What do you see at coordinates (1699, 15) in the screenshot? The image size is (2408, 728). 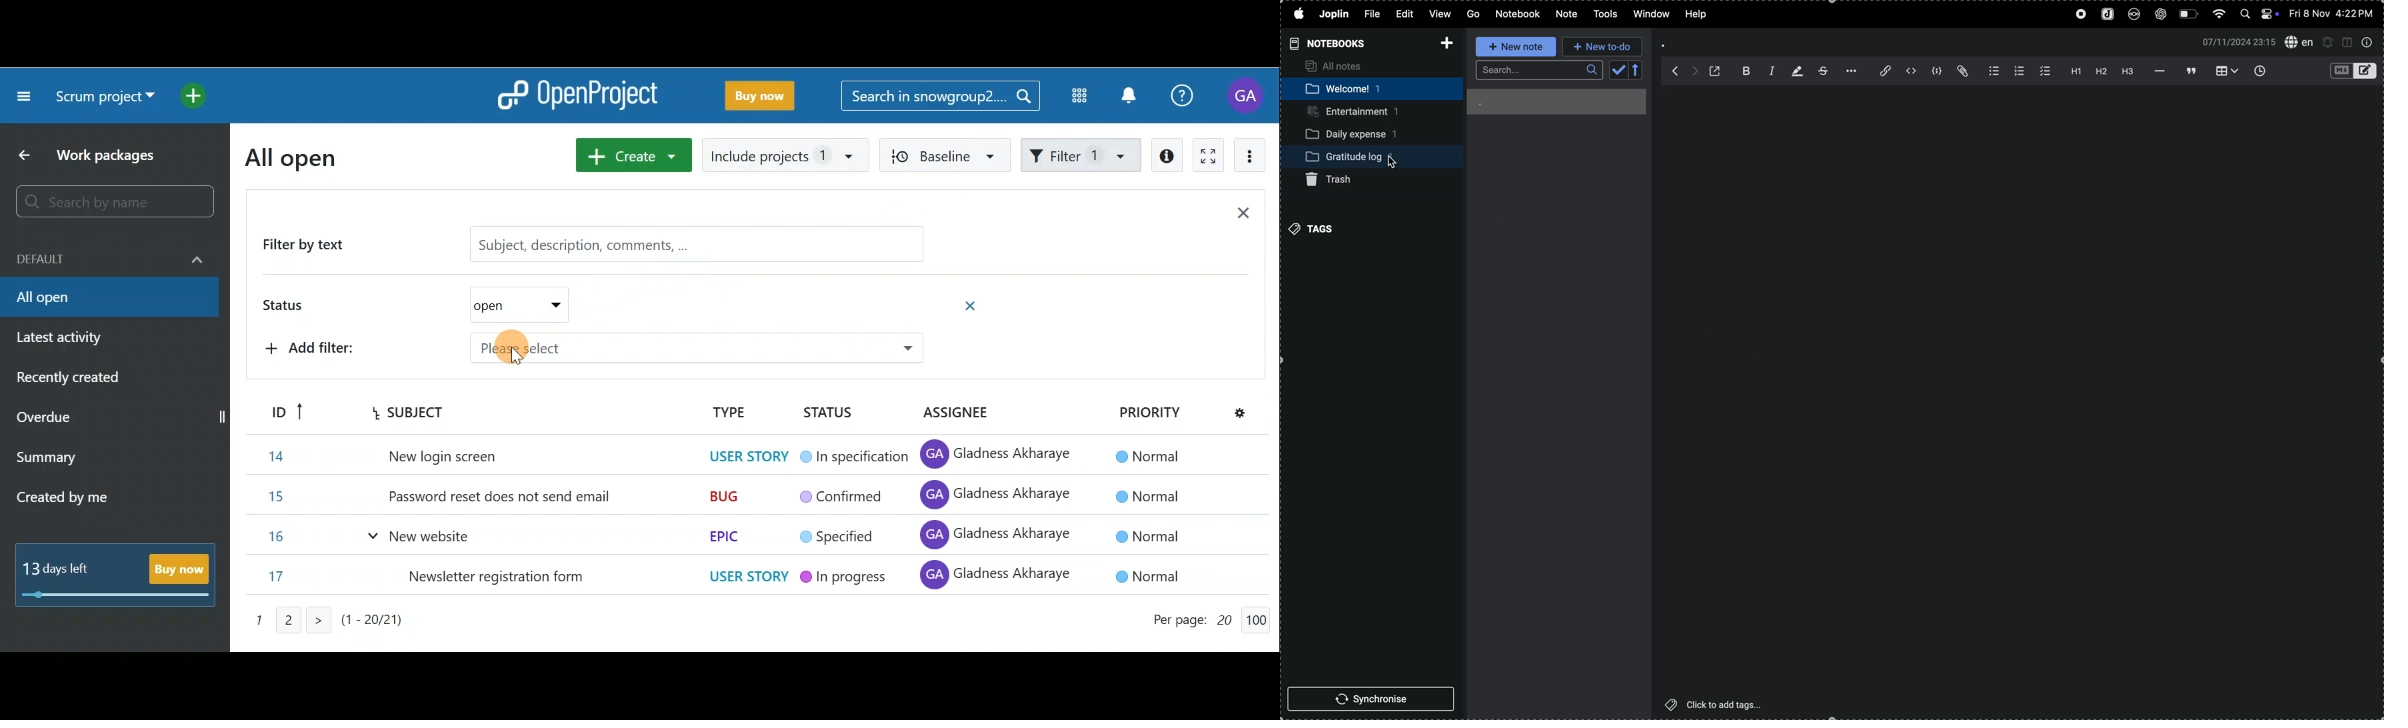 I see `help` at bounding box center [1699, 15].